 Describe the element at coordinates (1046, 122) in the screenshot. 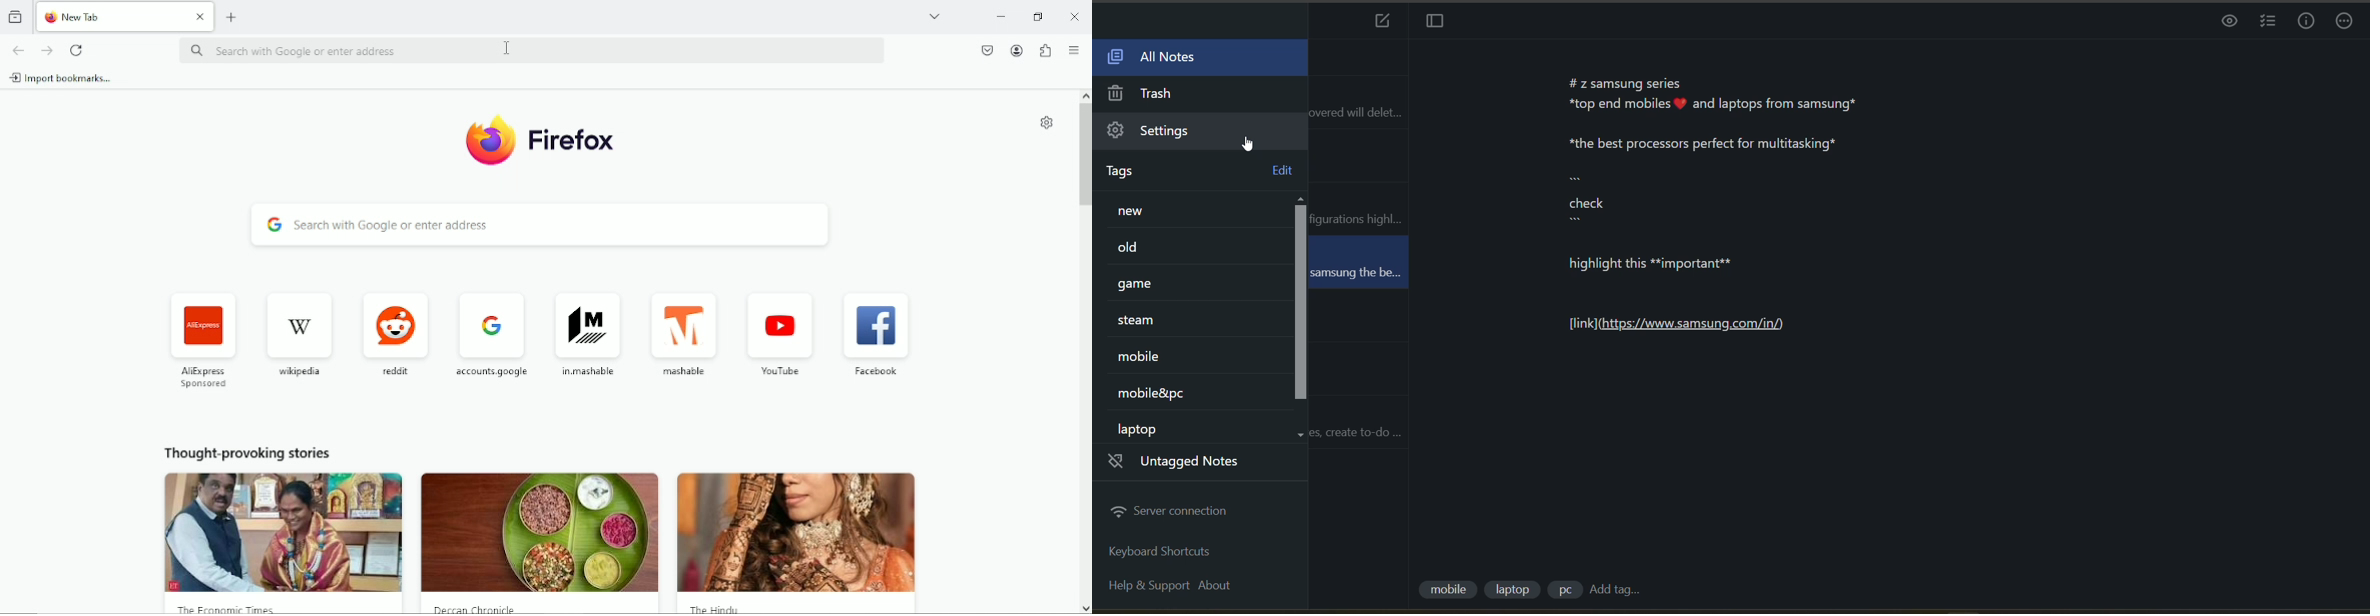

I see `personalize new tab` at that location.